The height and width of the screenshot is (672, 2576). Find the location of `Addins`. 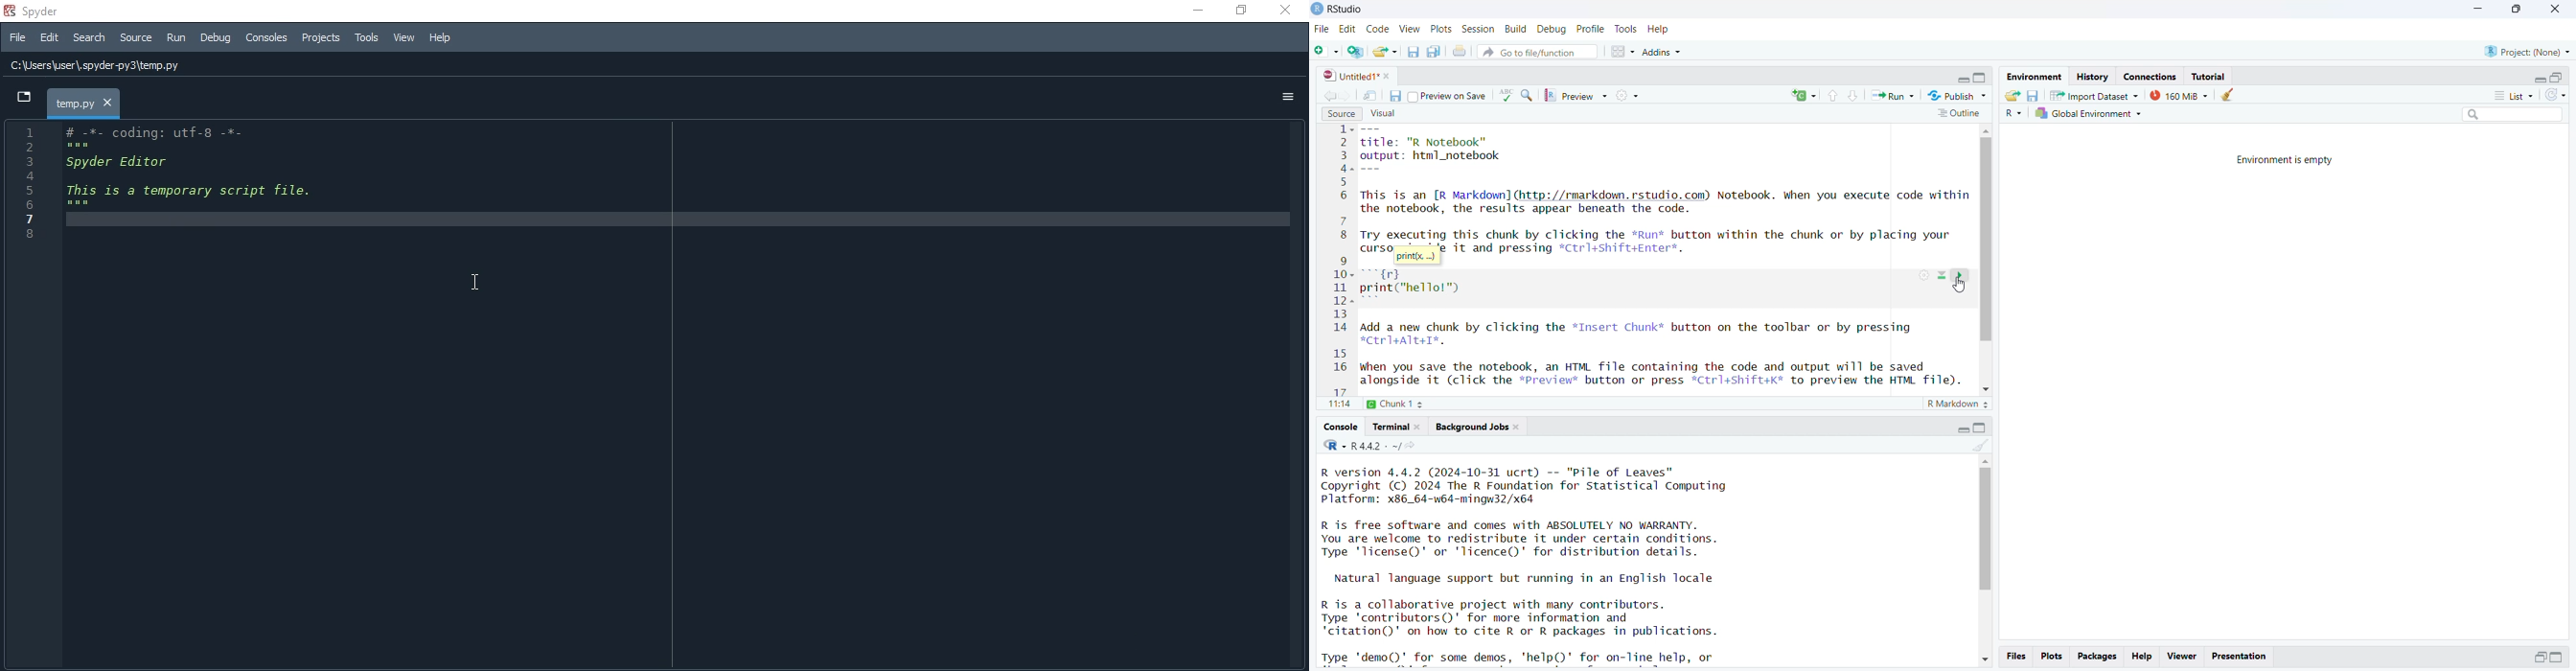

Addins is located at coordinates (1662, 53).